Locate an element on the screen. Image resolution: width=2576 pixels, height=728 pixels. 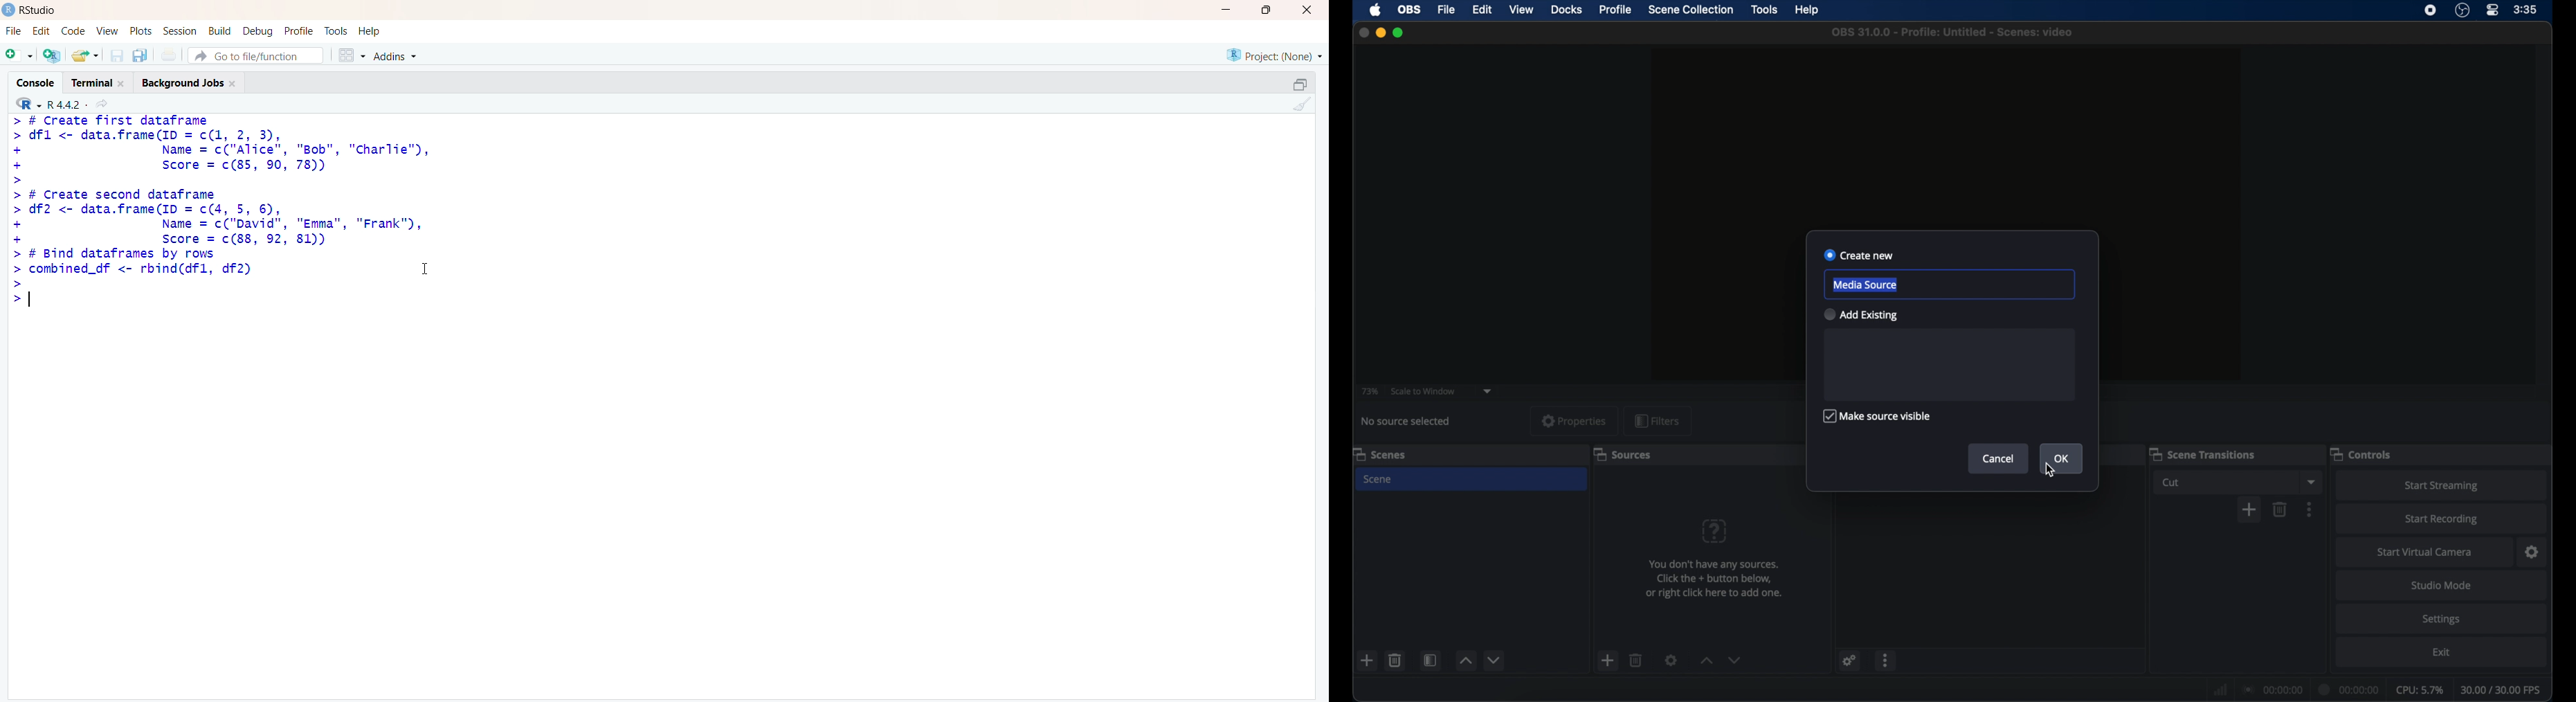
settings is located at coordinates (2441, 620).